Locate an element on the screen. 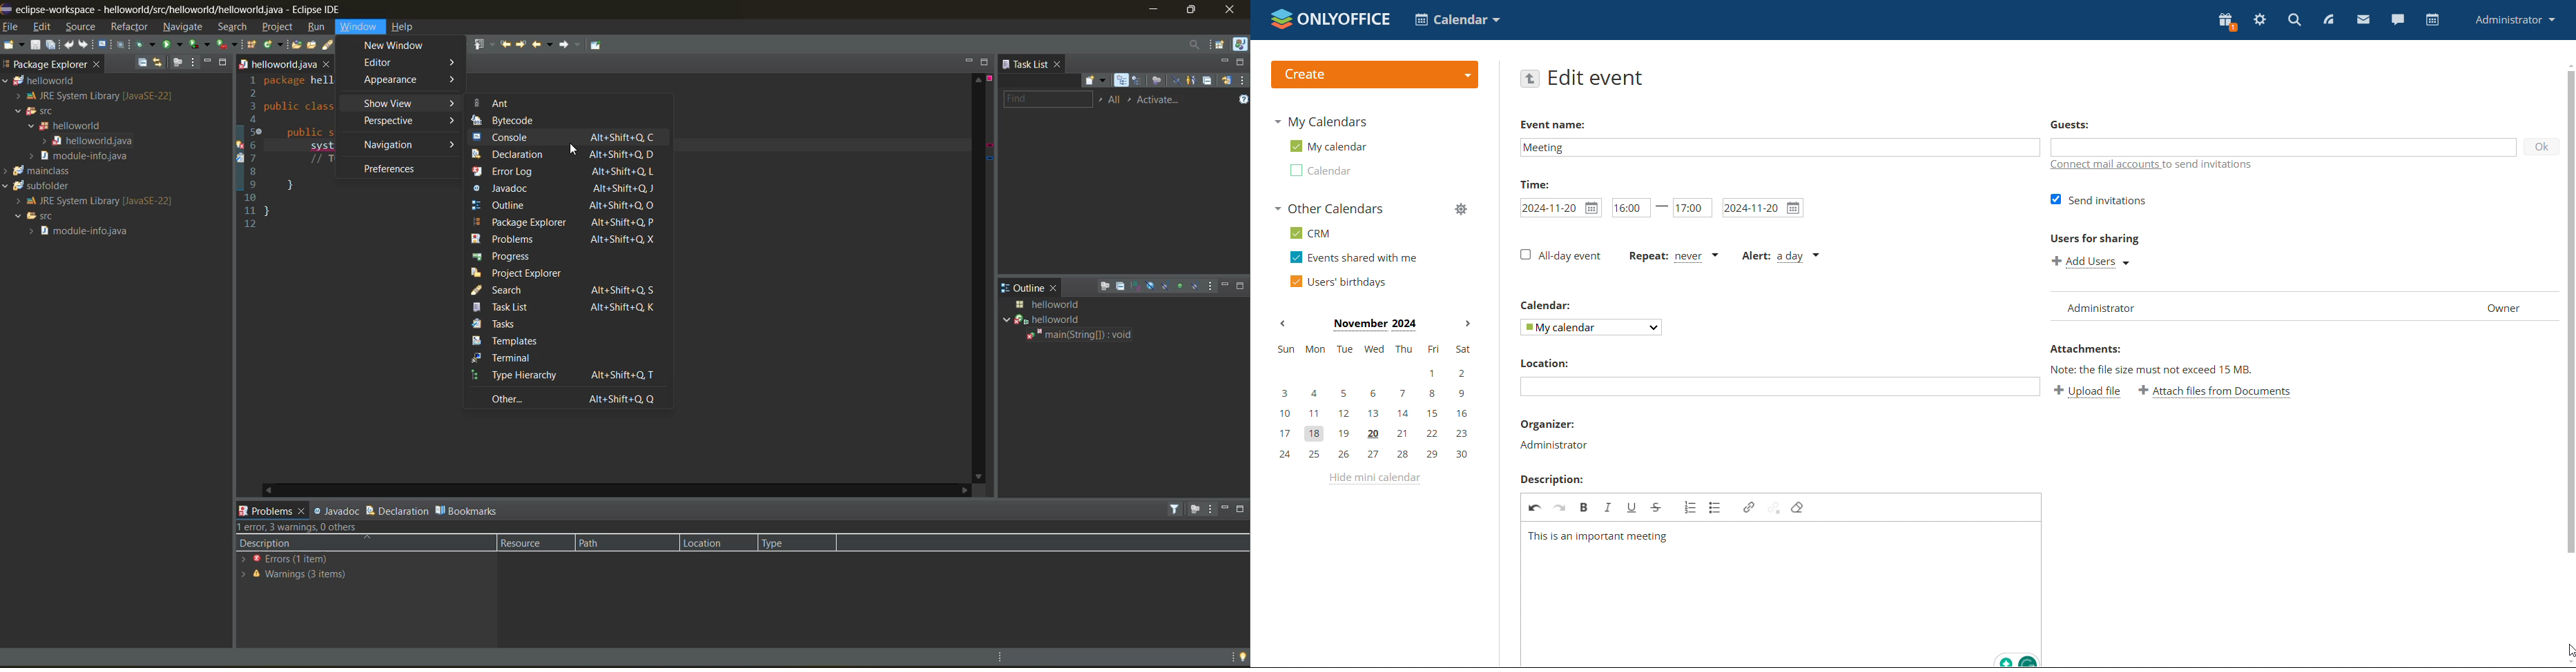  view menu is located at coordinates (1212, 286).